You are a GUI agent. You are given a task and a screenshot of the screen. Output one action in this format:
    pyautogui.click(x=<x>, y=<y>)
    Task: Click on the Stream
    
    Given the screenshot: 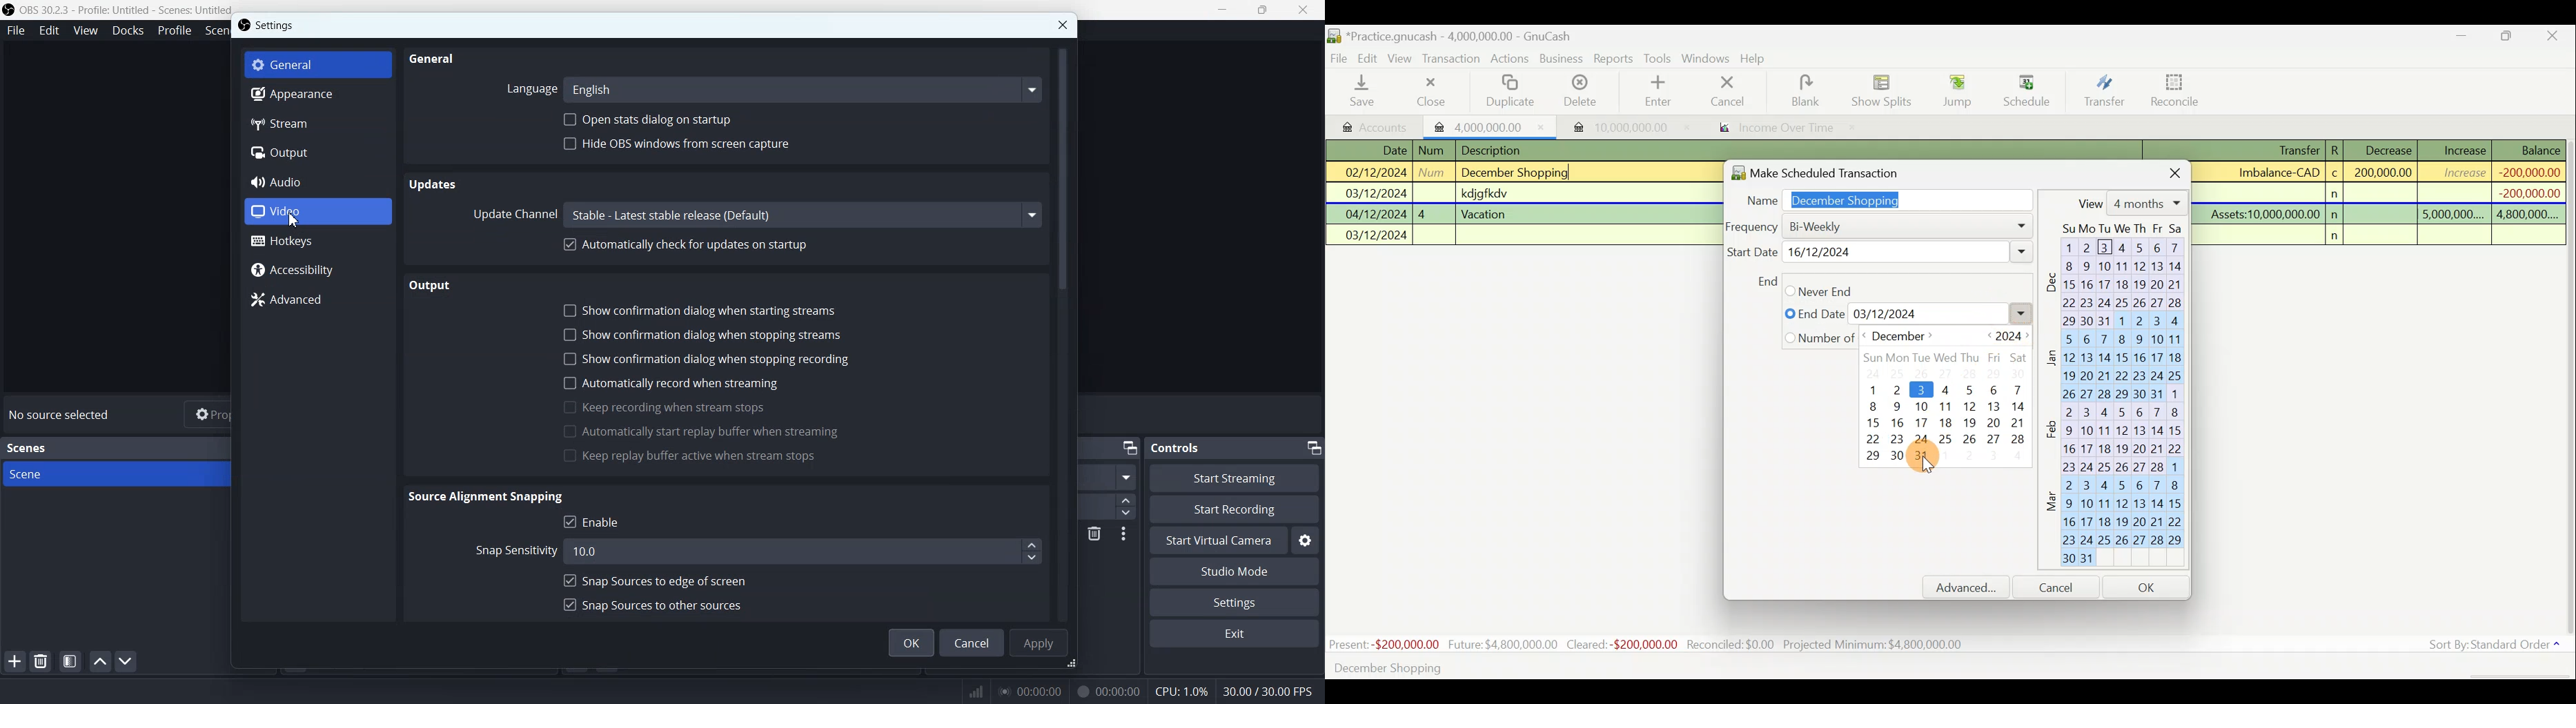 What is the action you would take?
    pyautogui.click(x=316, y=123)
    